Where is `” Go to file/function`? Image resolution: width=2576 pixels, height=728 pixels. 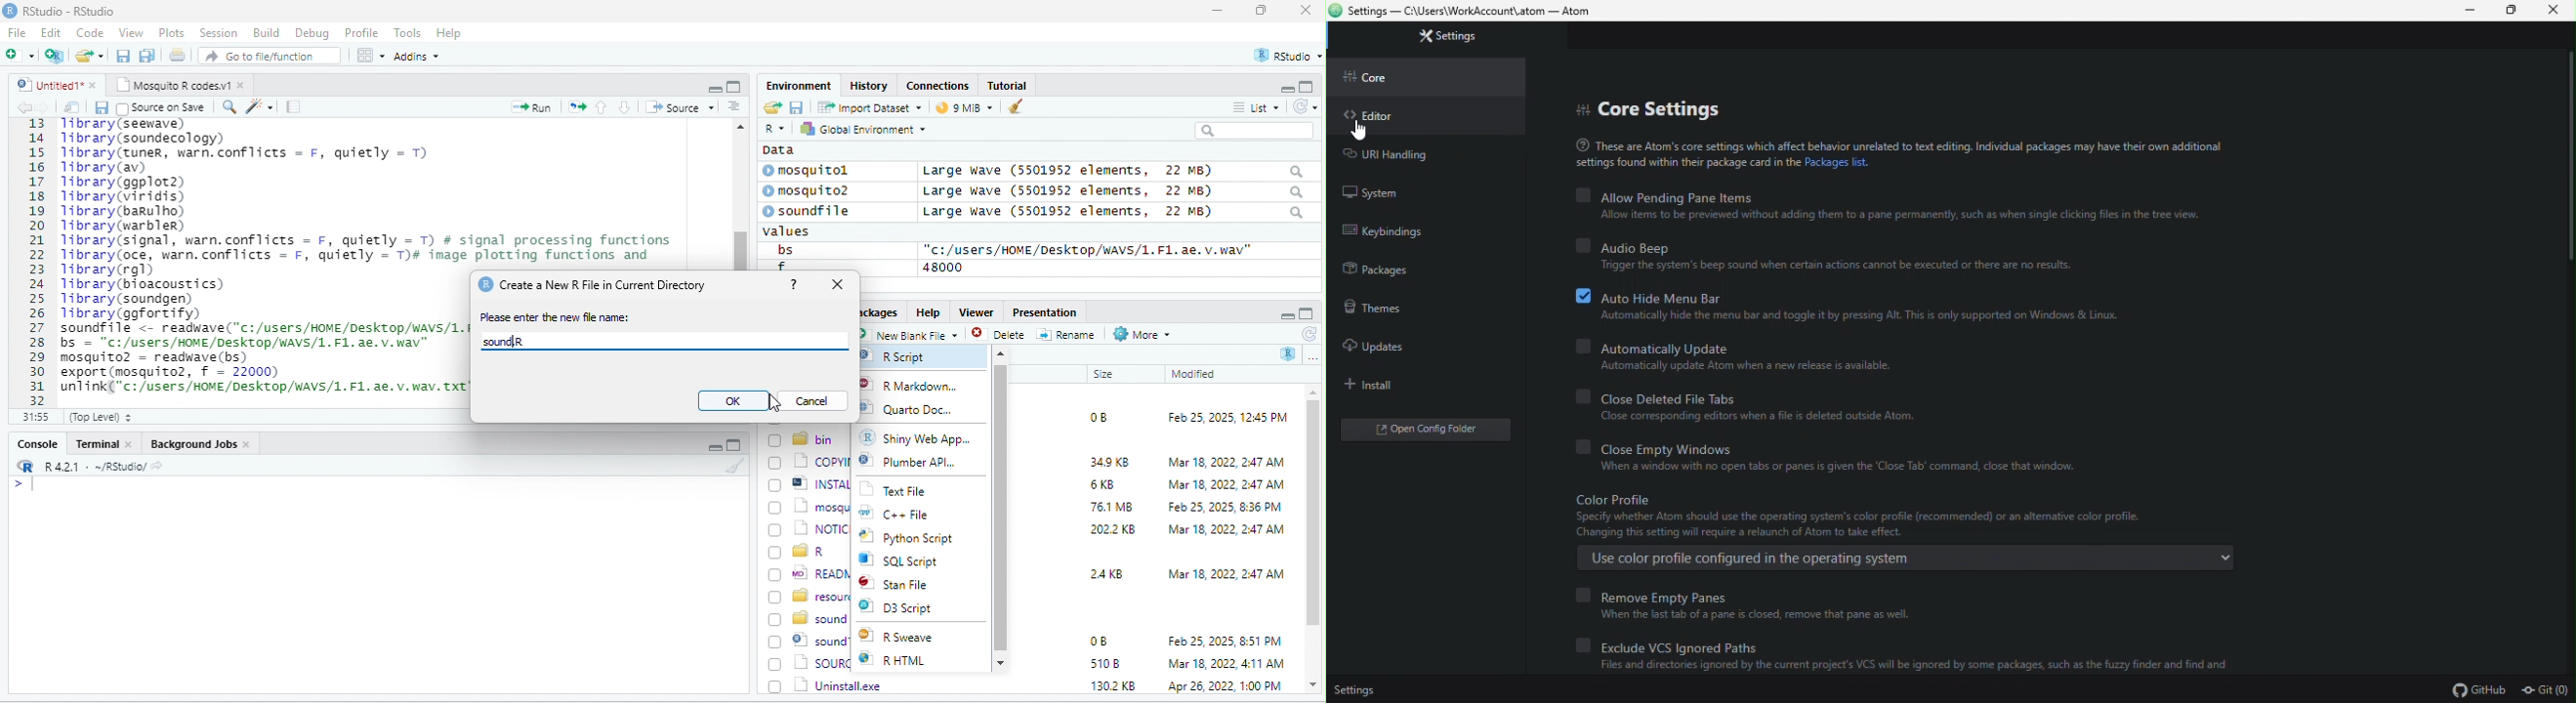
” Go to file/function is located at coordinates (271, 57).